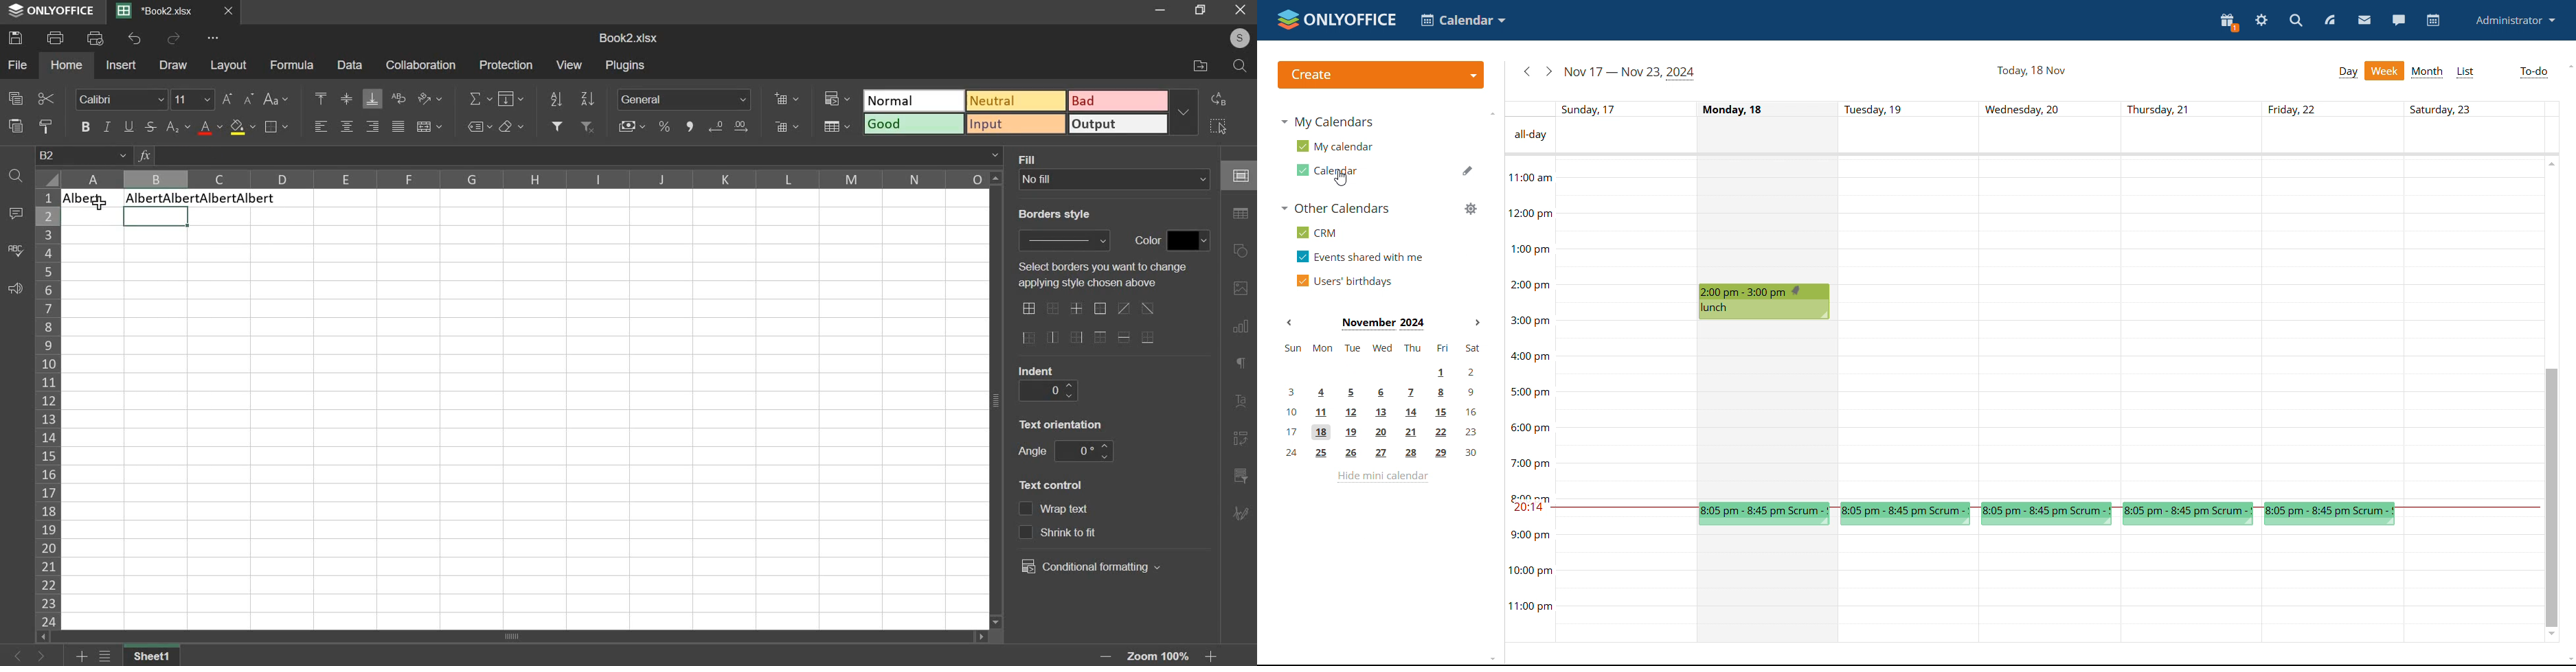  What do you see at coordinates (15, 176) in the screenshot?
I see `find` at bounding box center [15, 176].